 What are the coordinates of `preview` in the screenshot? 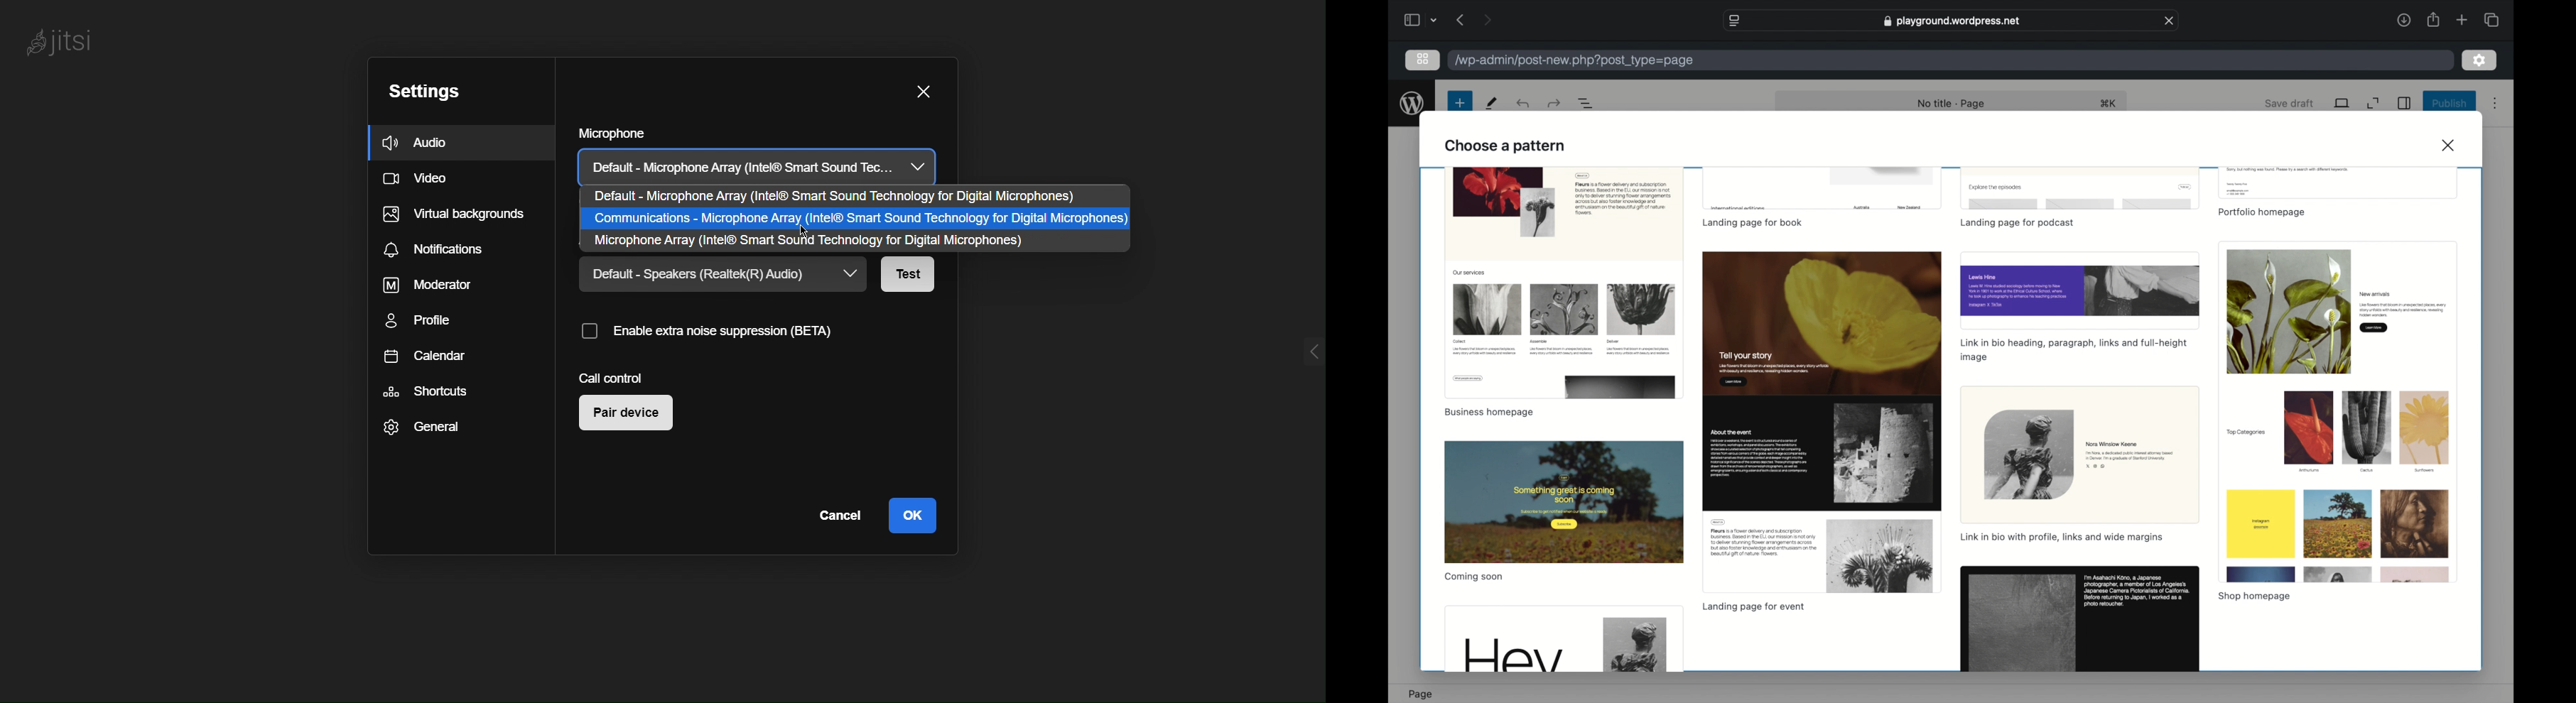 It's located at (2080, 290).